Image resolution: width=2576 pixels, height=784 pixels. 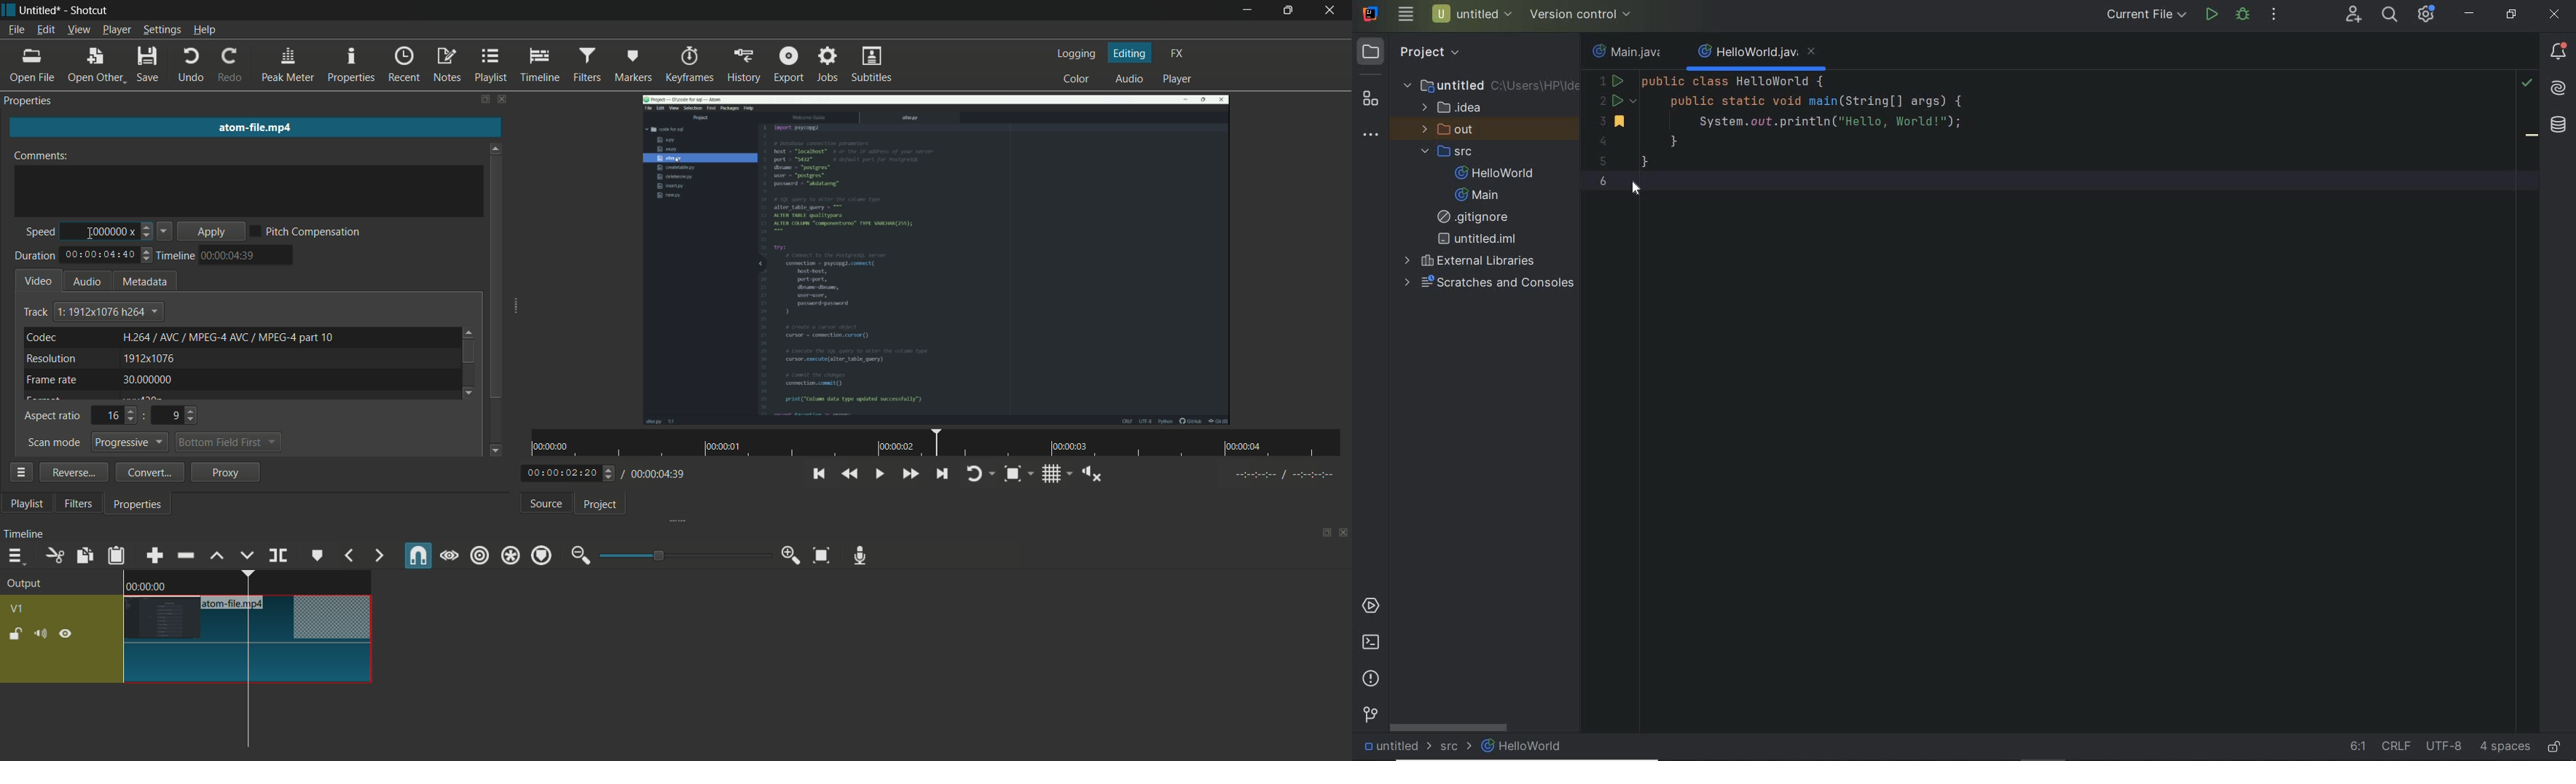 I want to click on skip to the previous point, so click(x=817, y=474).